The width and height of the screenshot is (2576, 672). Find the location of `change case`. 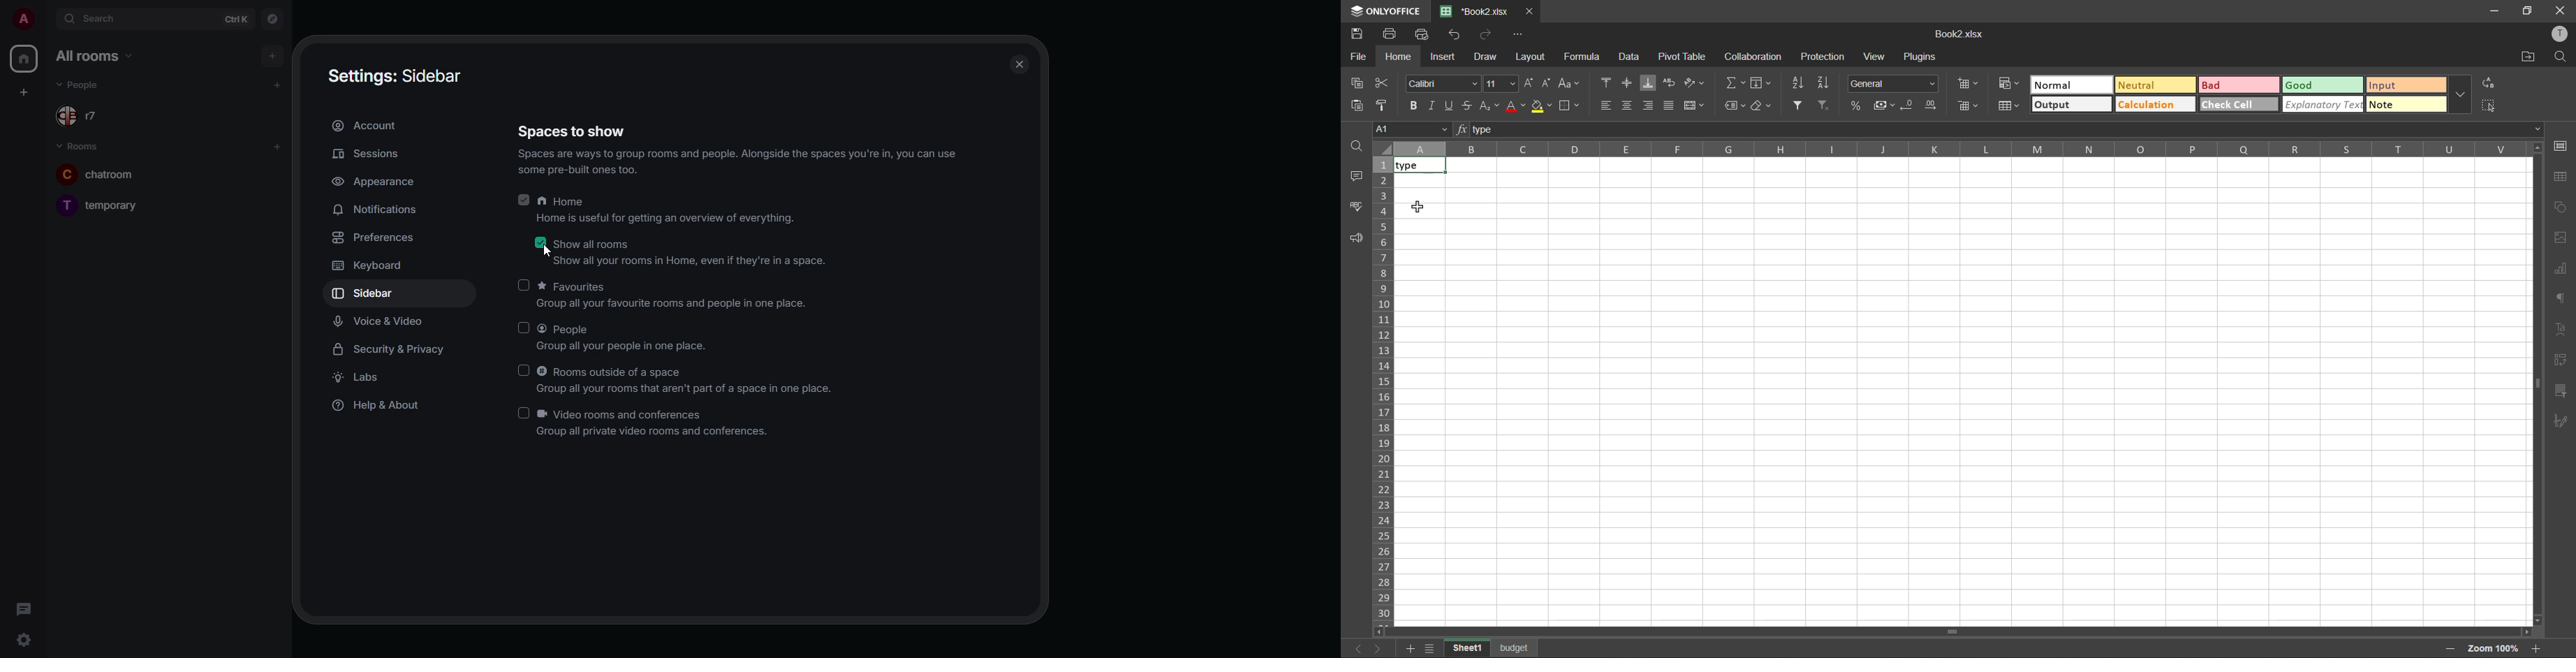

change case is located at coordinates (1572, 84).